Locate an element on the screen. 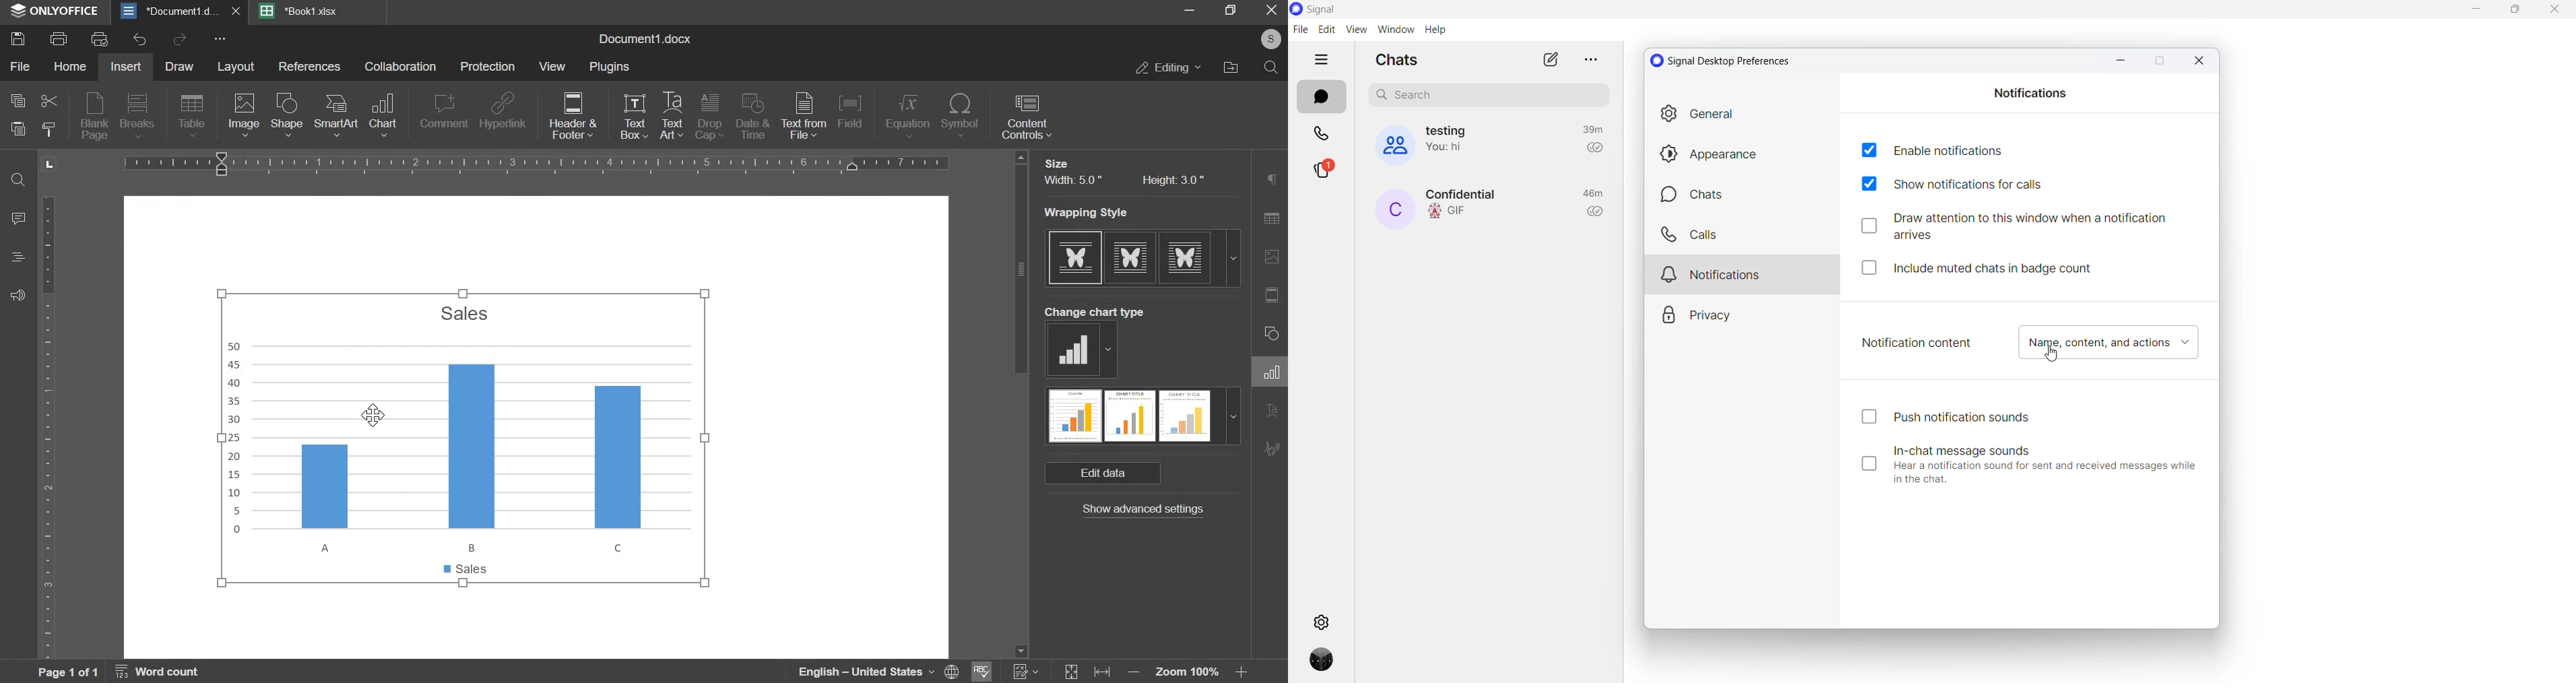  maximize is located at coordinates (1231, 13).